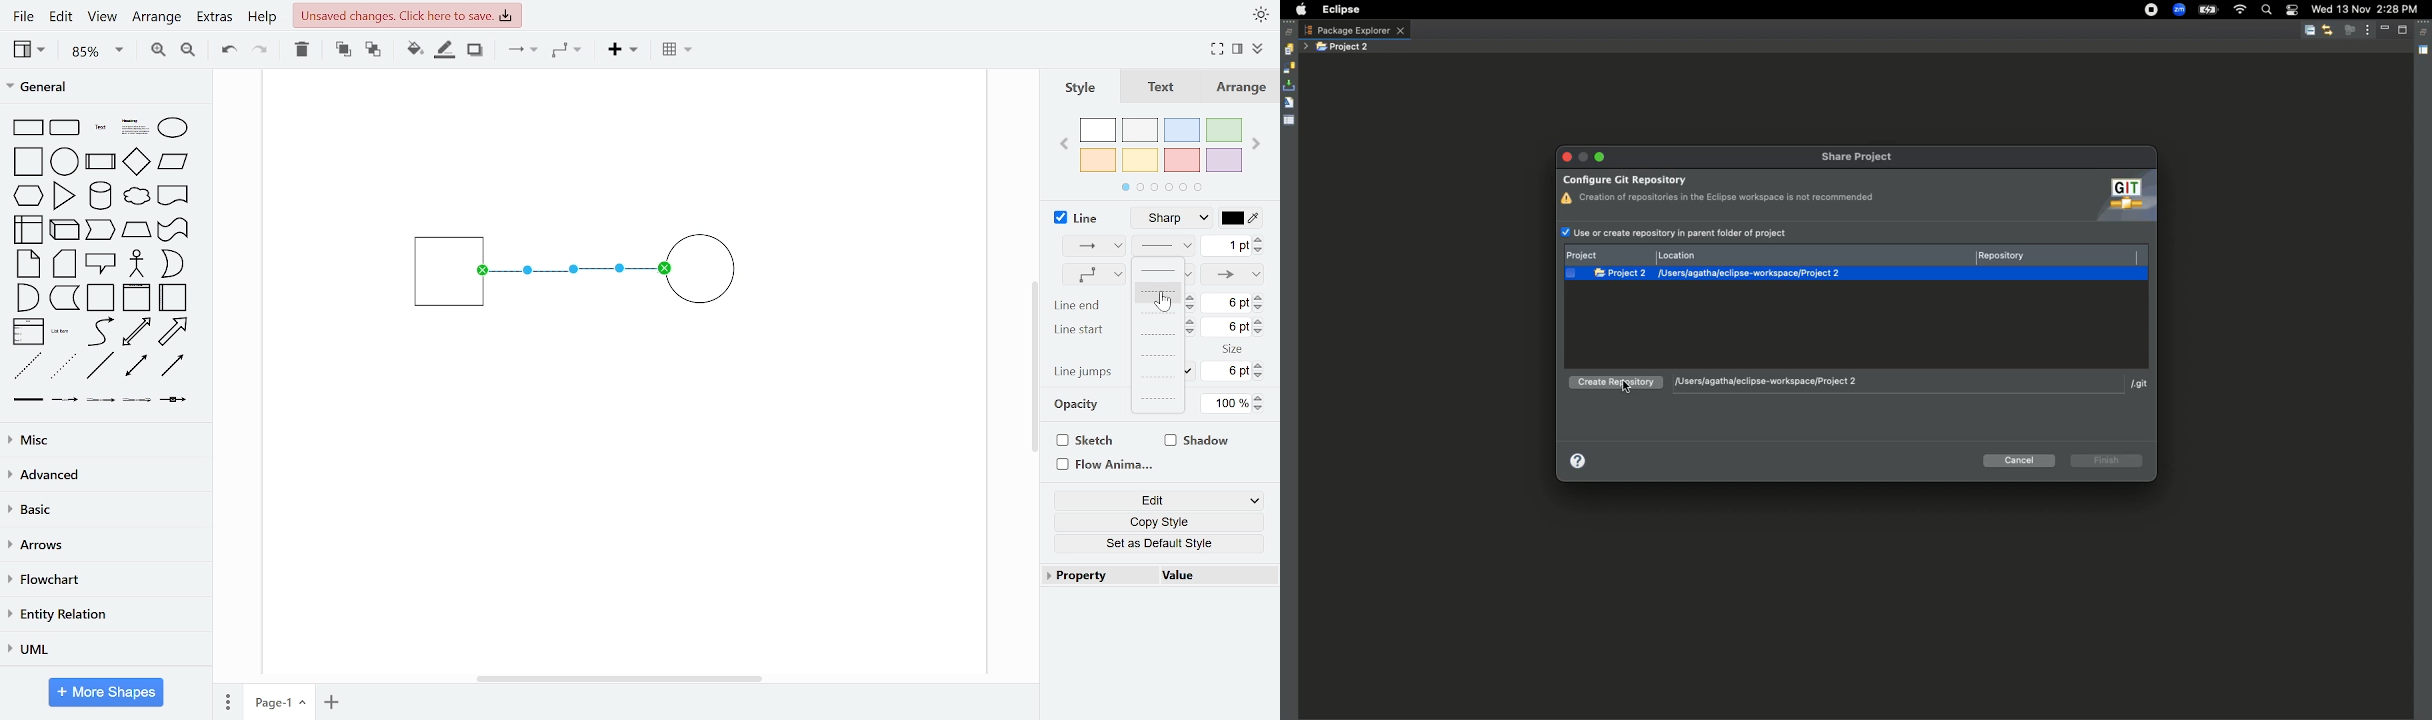 The width and height of the screenshot is (2436, 728). What do you see at coordinates (1260, 15) in the screenshot?
I see `appearance` at bounding box center [1260, 15].